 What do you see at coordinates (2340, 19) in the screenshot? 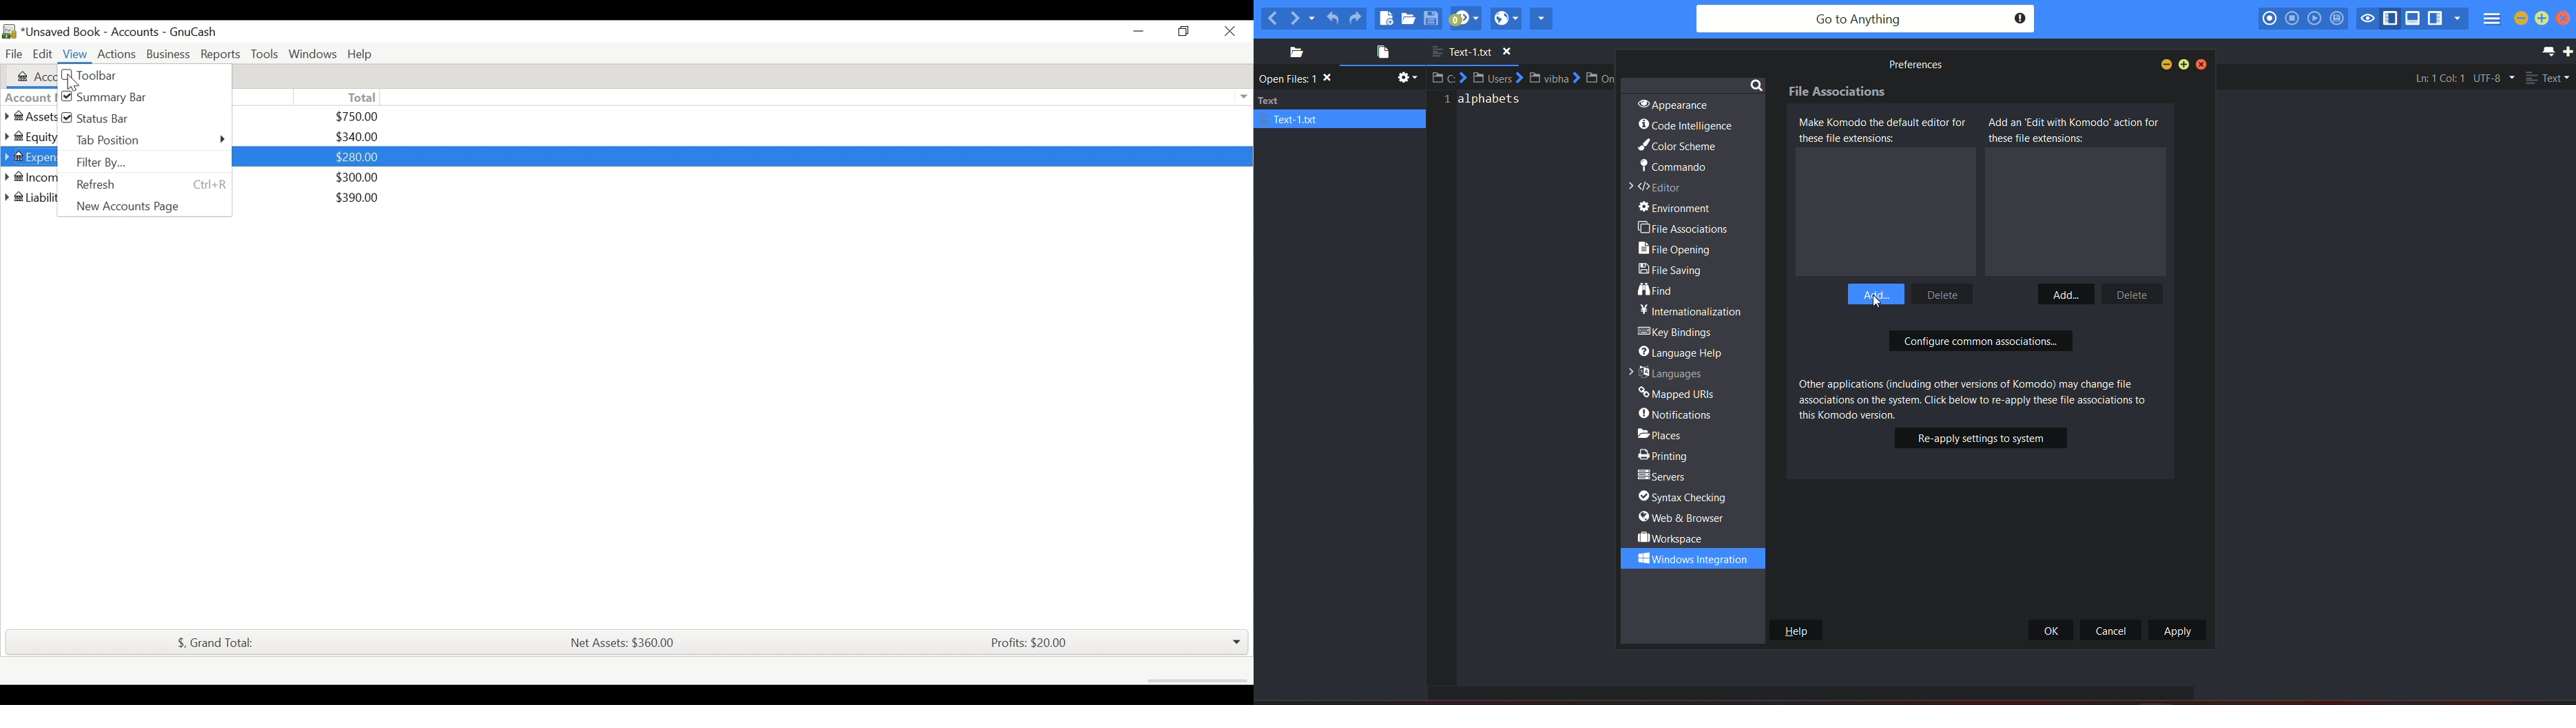
I see `save macro` at bounding box center [2340, 19].